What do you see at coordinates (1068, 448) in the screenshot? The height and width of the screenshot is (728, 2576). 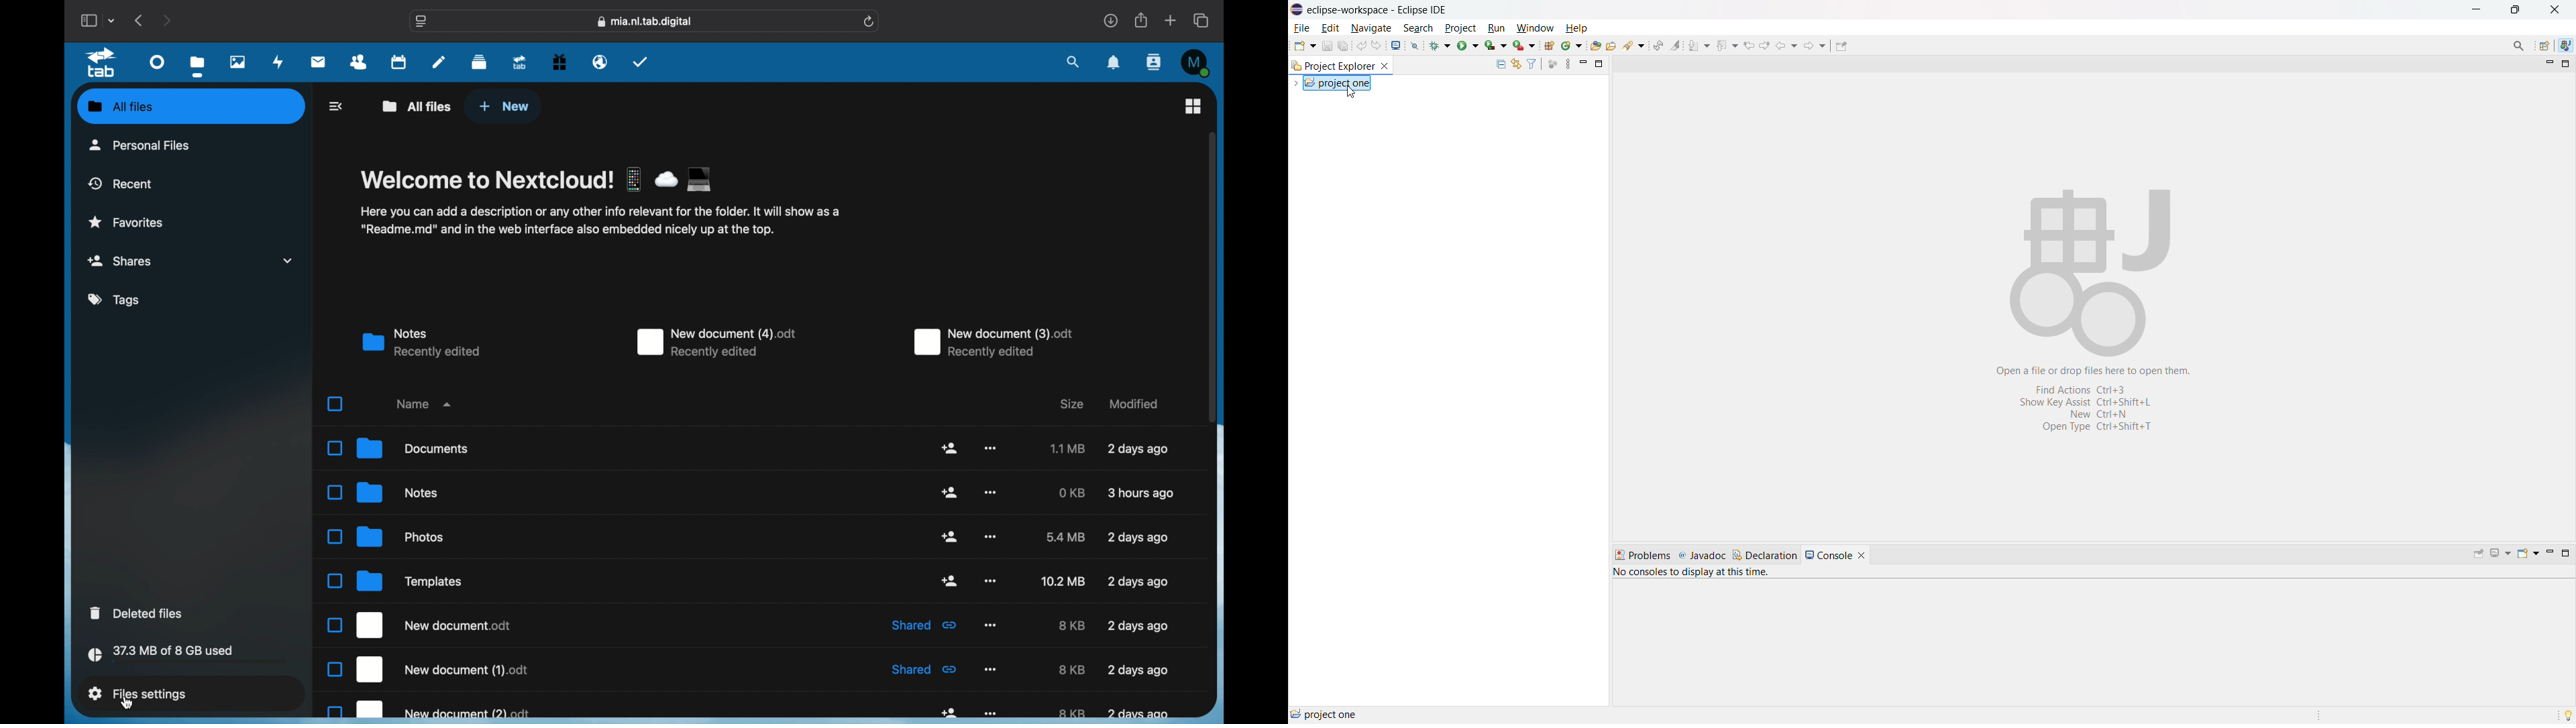 I see `size` at bounding box center [1068, 448].